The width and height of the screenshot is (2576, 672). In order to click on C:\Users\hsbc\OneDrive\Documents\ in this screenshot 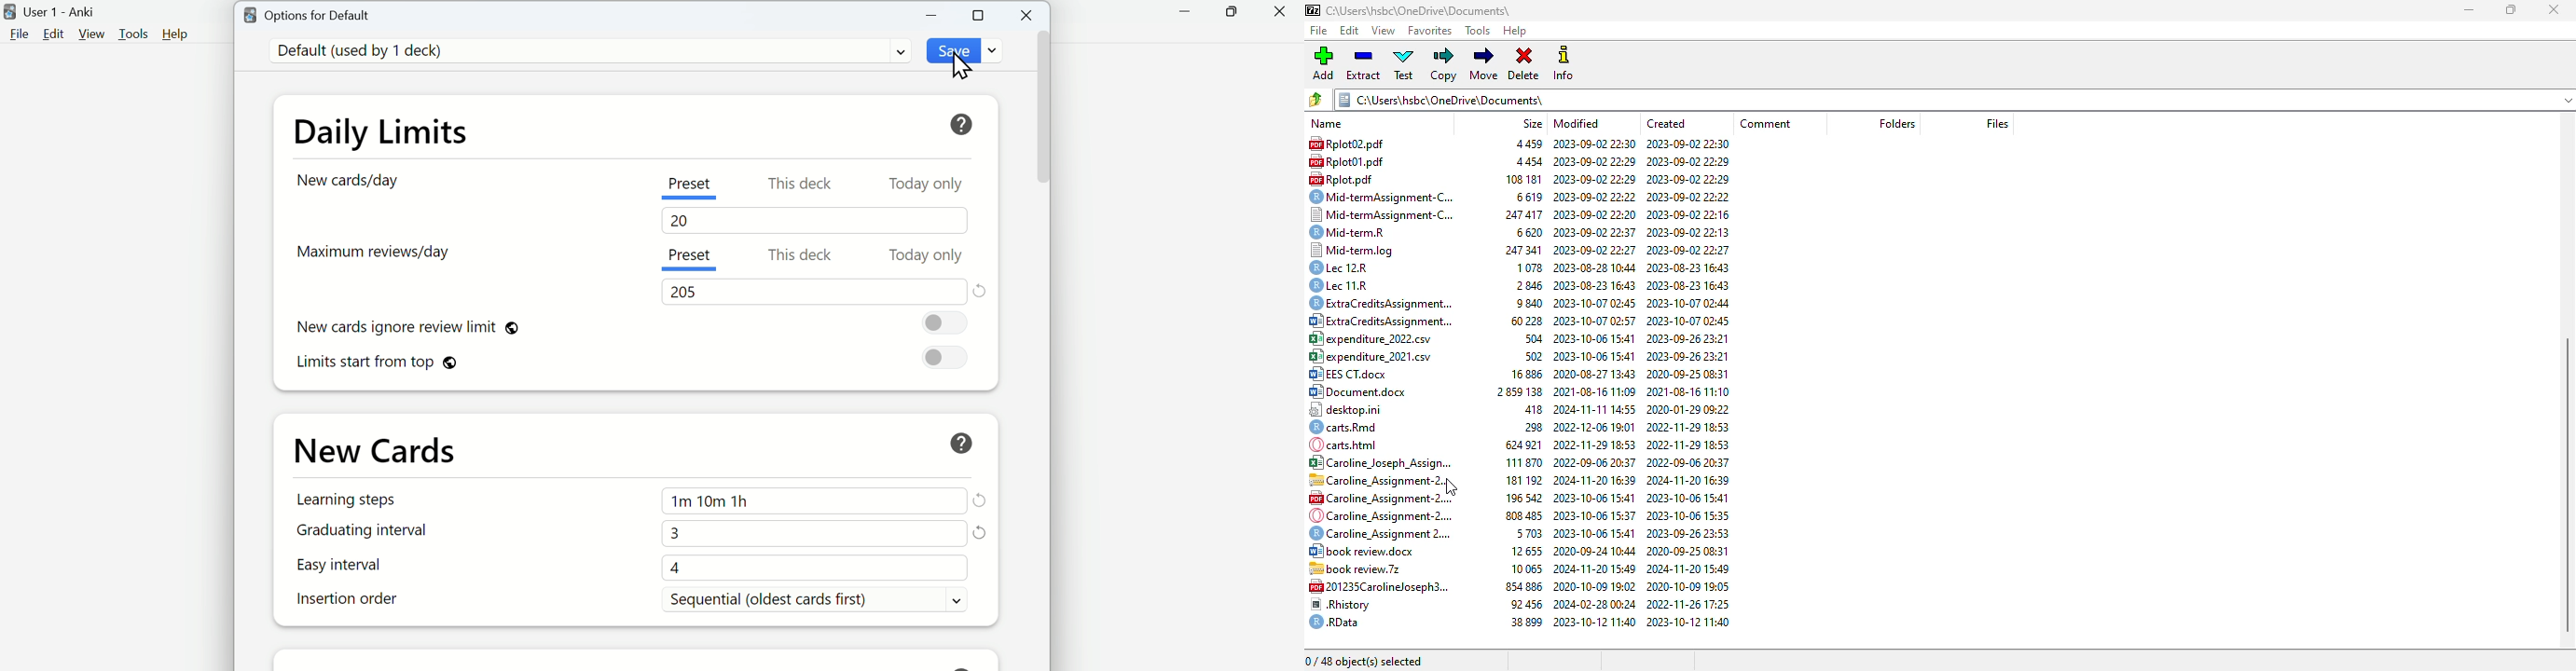, I will do `click(1955, 100)`.